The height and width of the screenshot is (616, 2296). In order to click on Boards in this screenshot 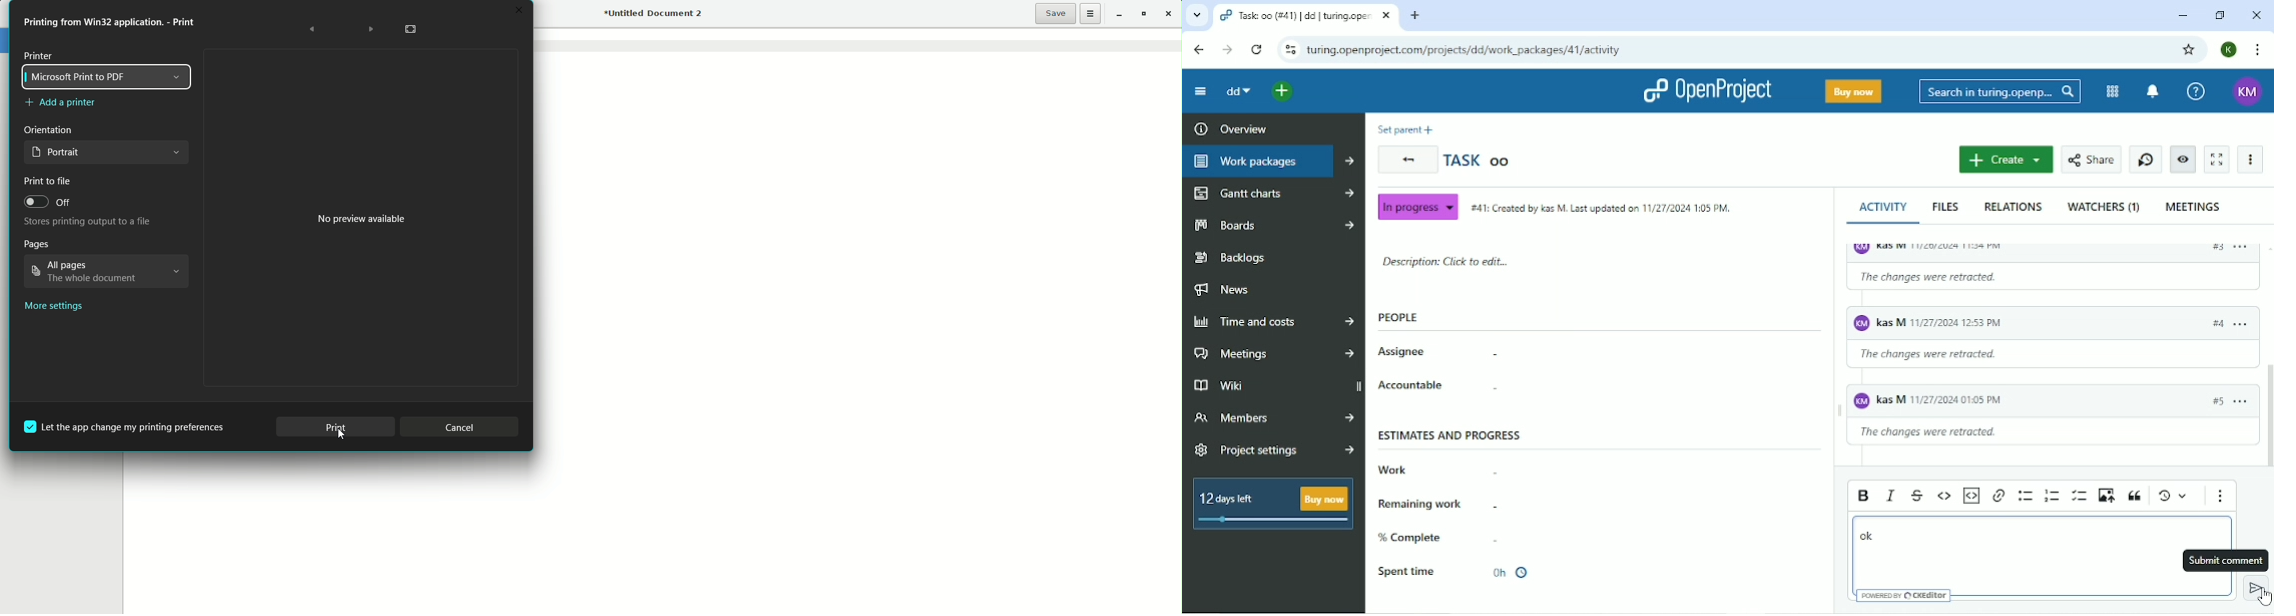, I will do `click(1273, 224)`.